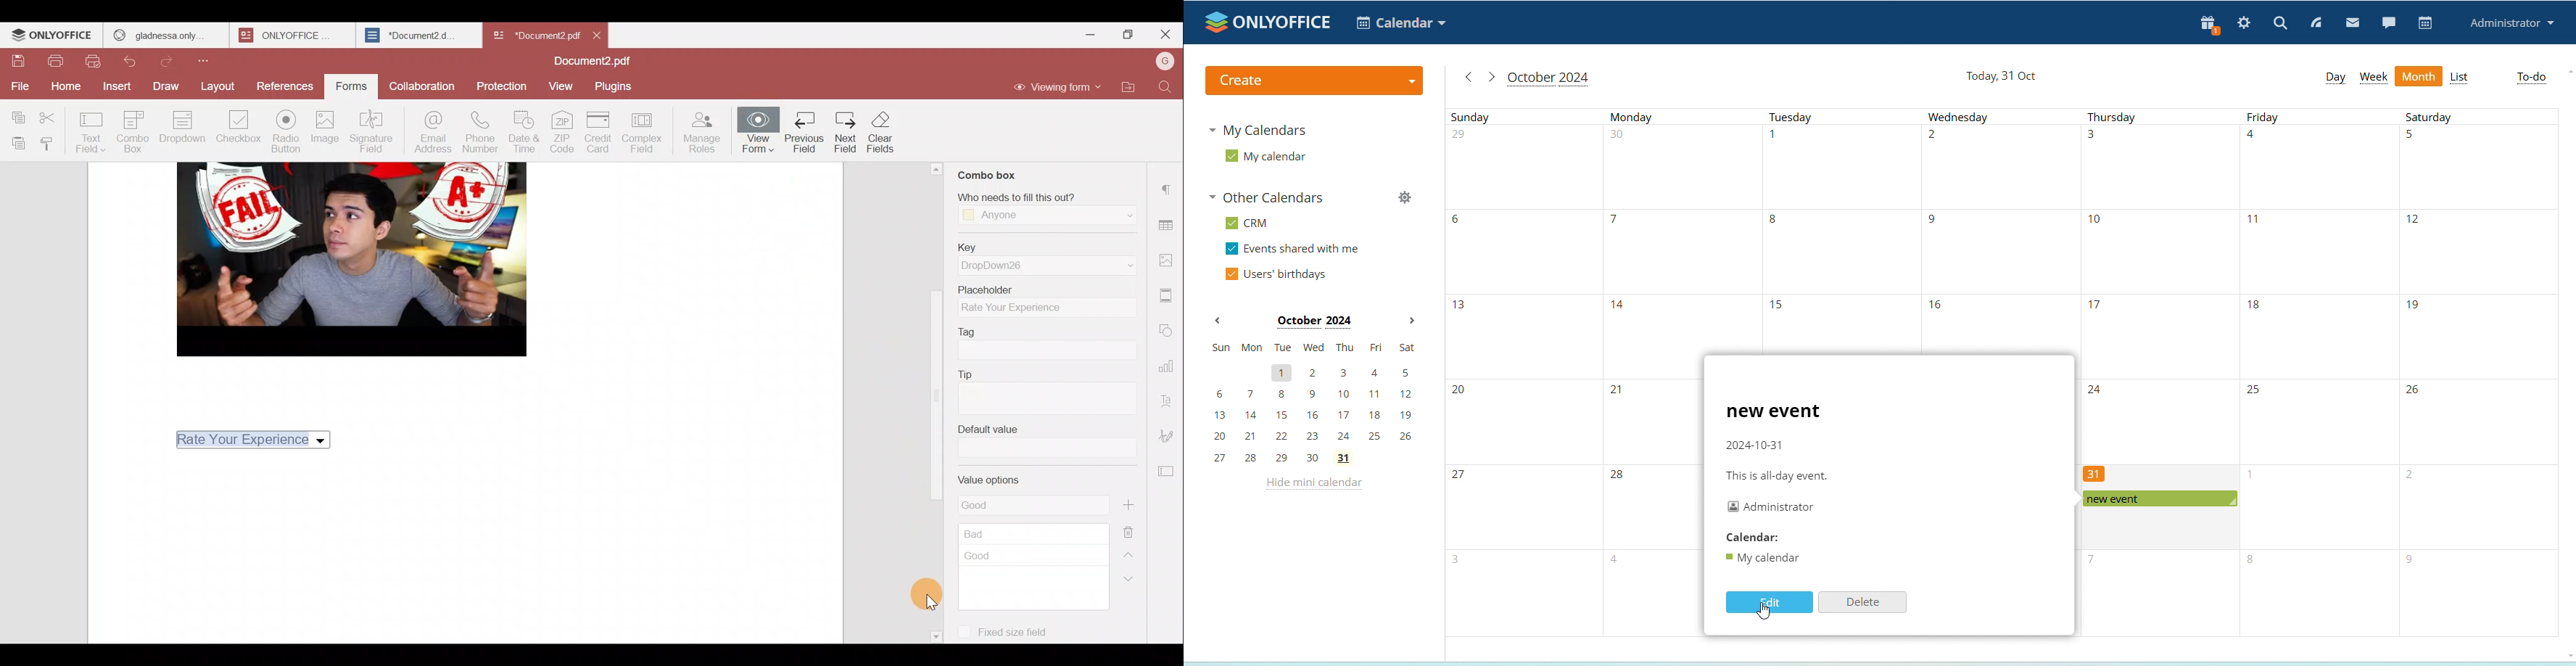  I want to click on Minimize, so click(1081, 37).